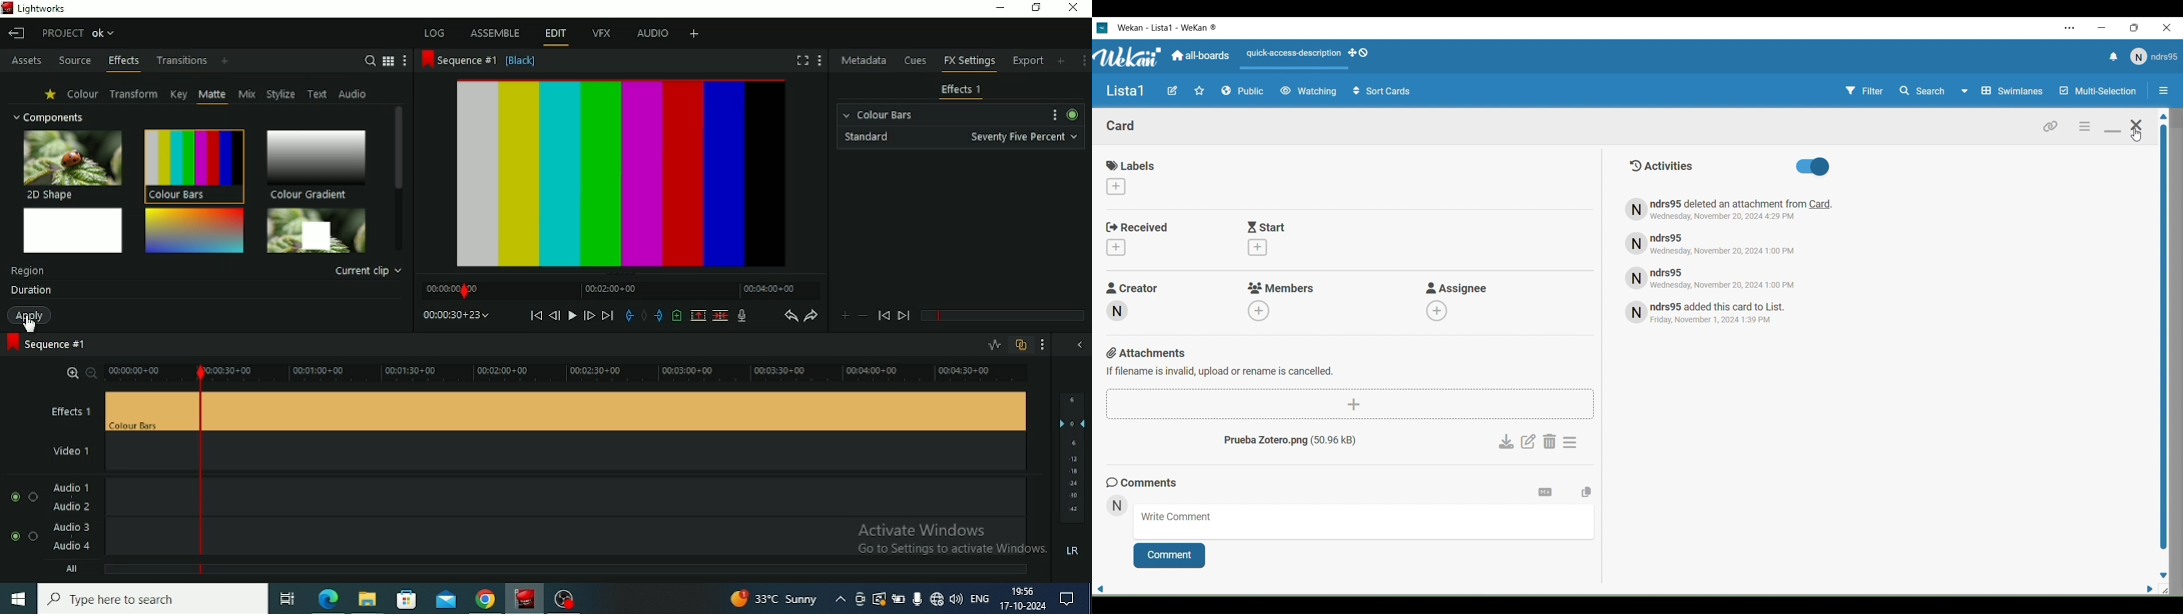 The height and width of the screenshot is (616, 2184). I want to click on Close, so click(1073, 9).